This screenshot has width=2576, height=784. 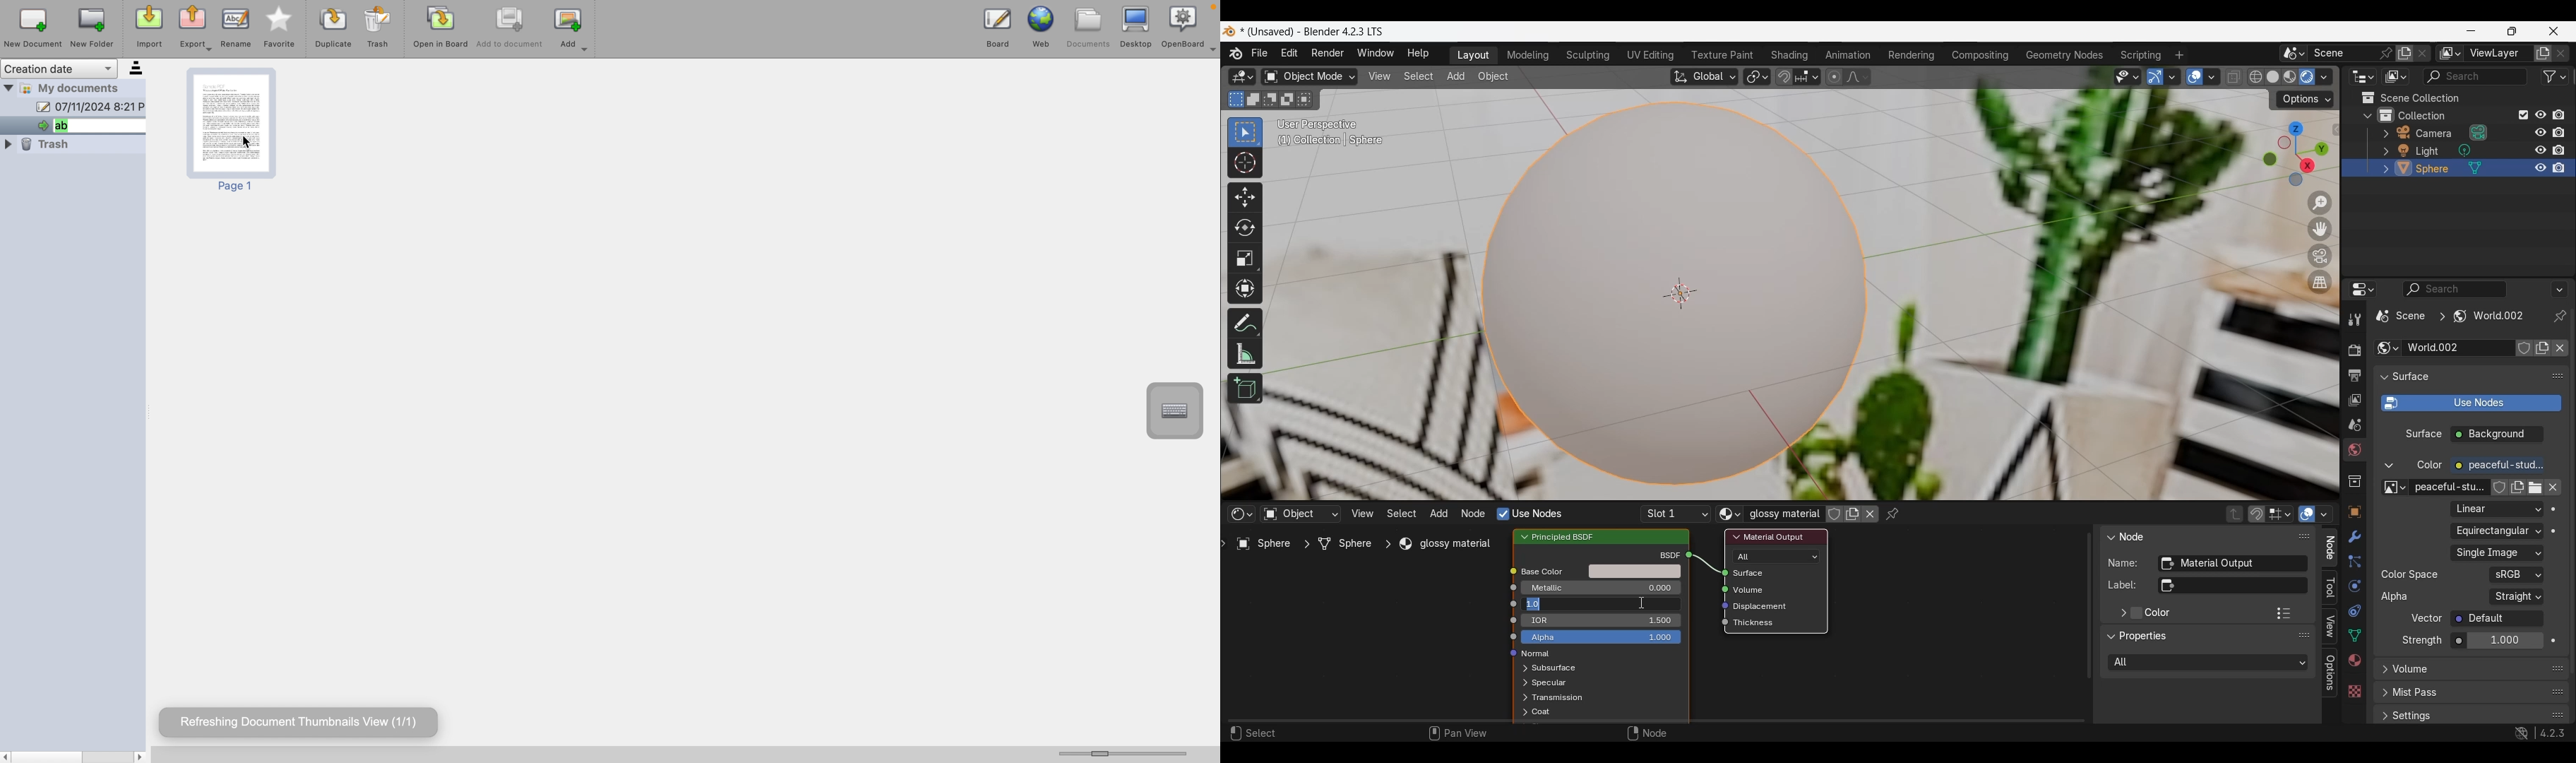 What do you see at coordinates (2354, 350) in the screenshot?
I see `Render properties` at bounding box center [2354, 350].